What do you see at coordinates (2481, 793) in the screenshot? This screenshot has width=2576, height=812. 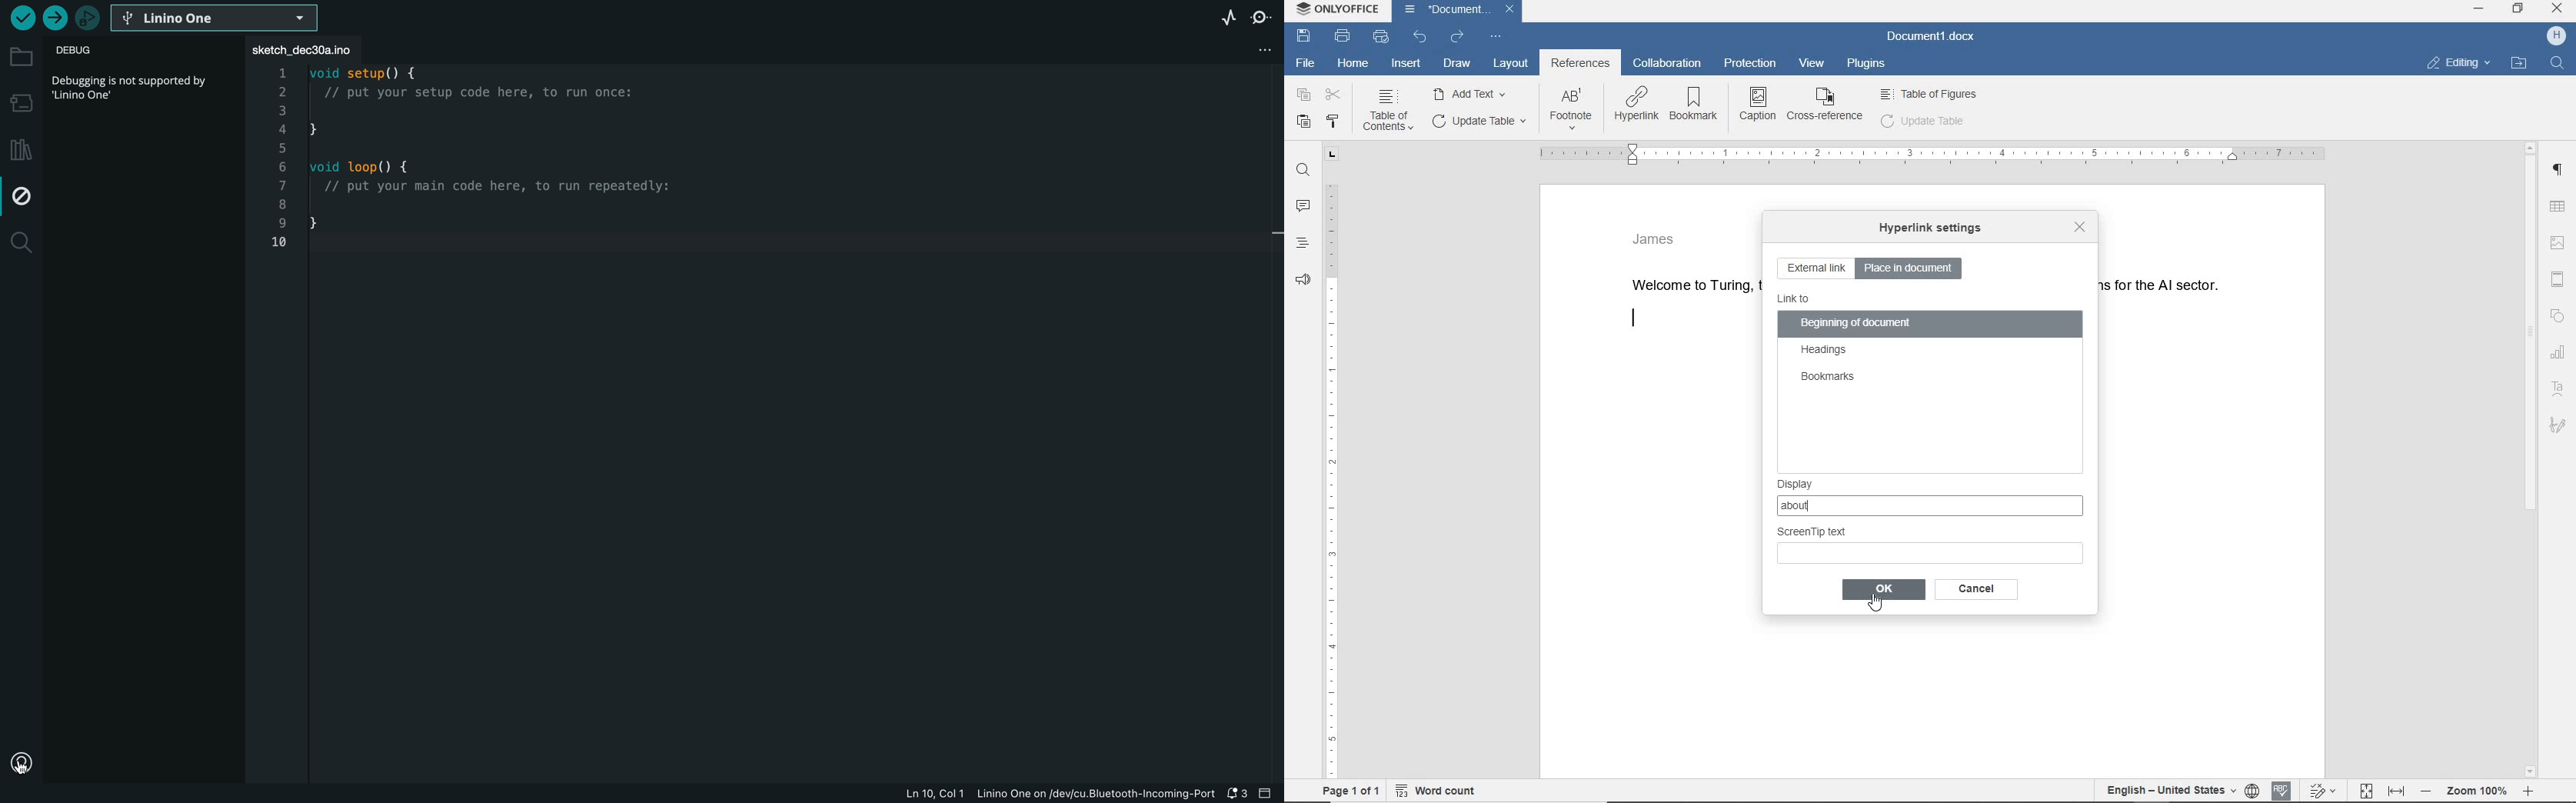 I see `zoom 100%` at bounding box center [2481, 793].